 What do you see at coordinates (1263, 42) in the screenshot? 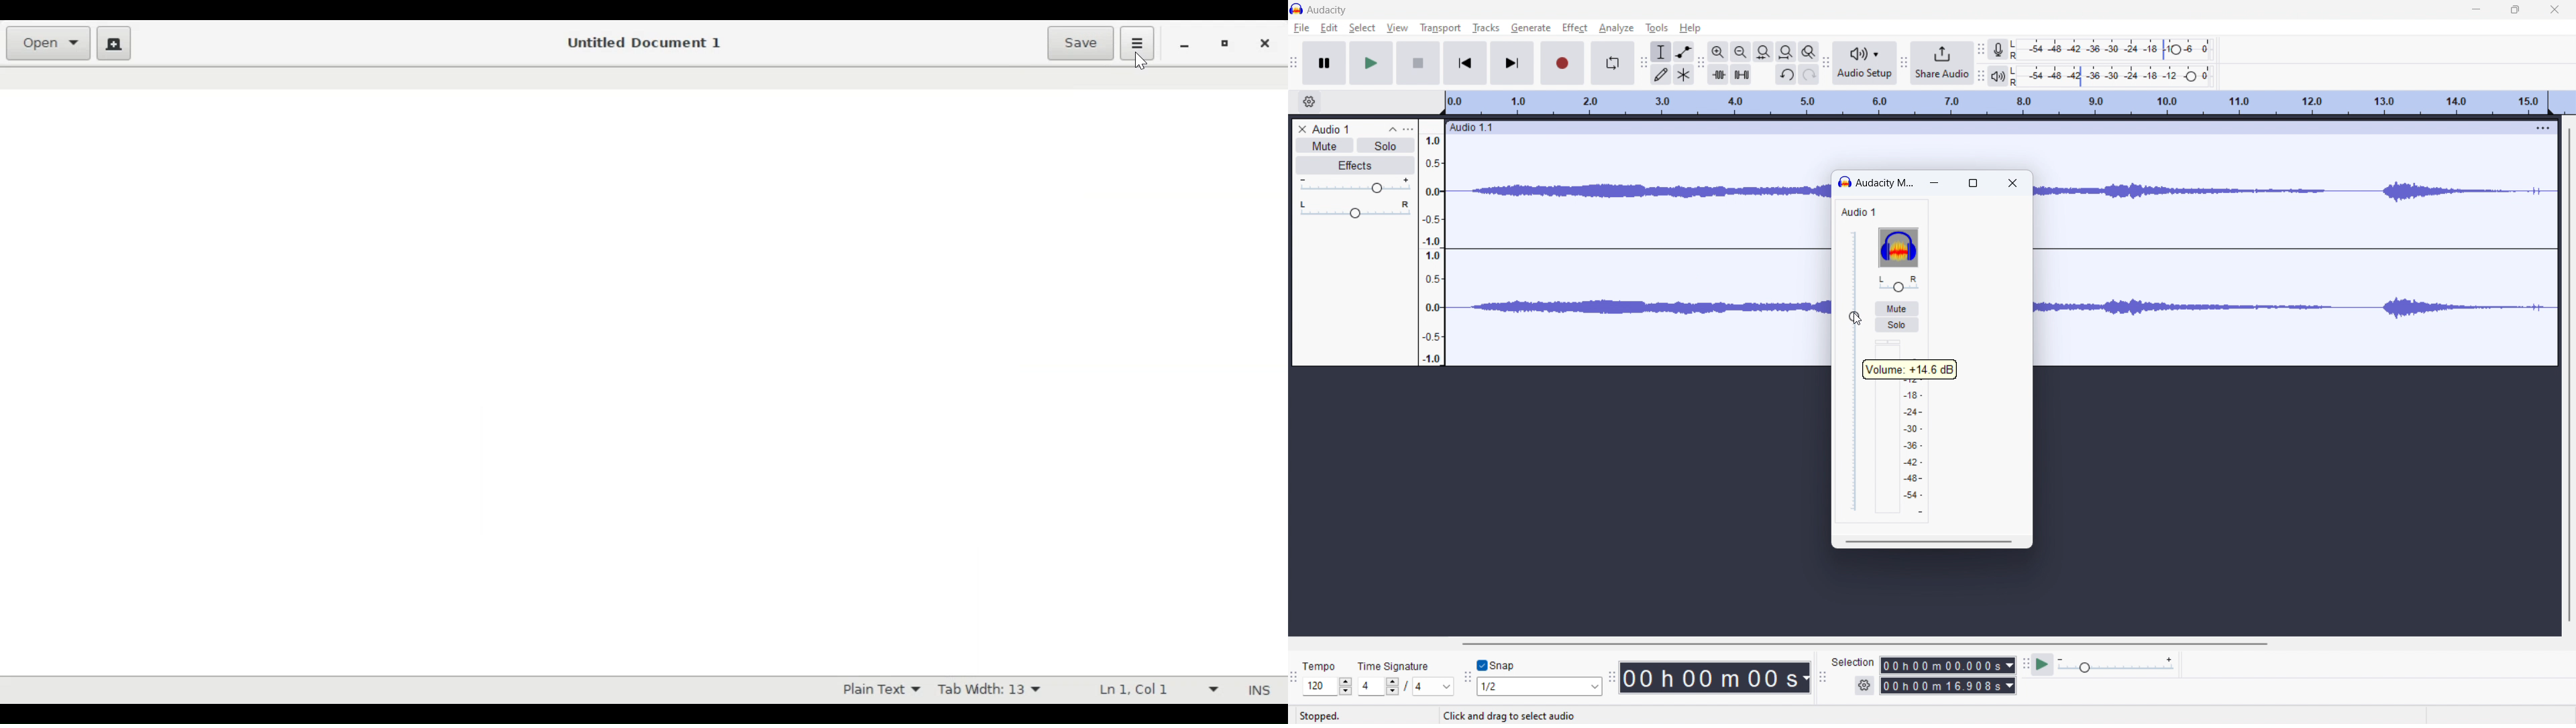
I see `close` at bounding box center [1263, 42].